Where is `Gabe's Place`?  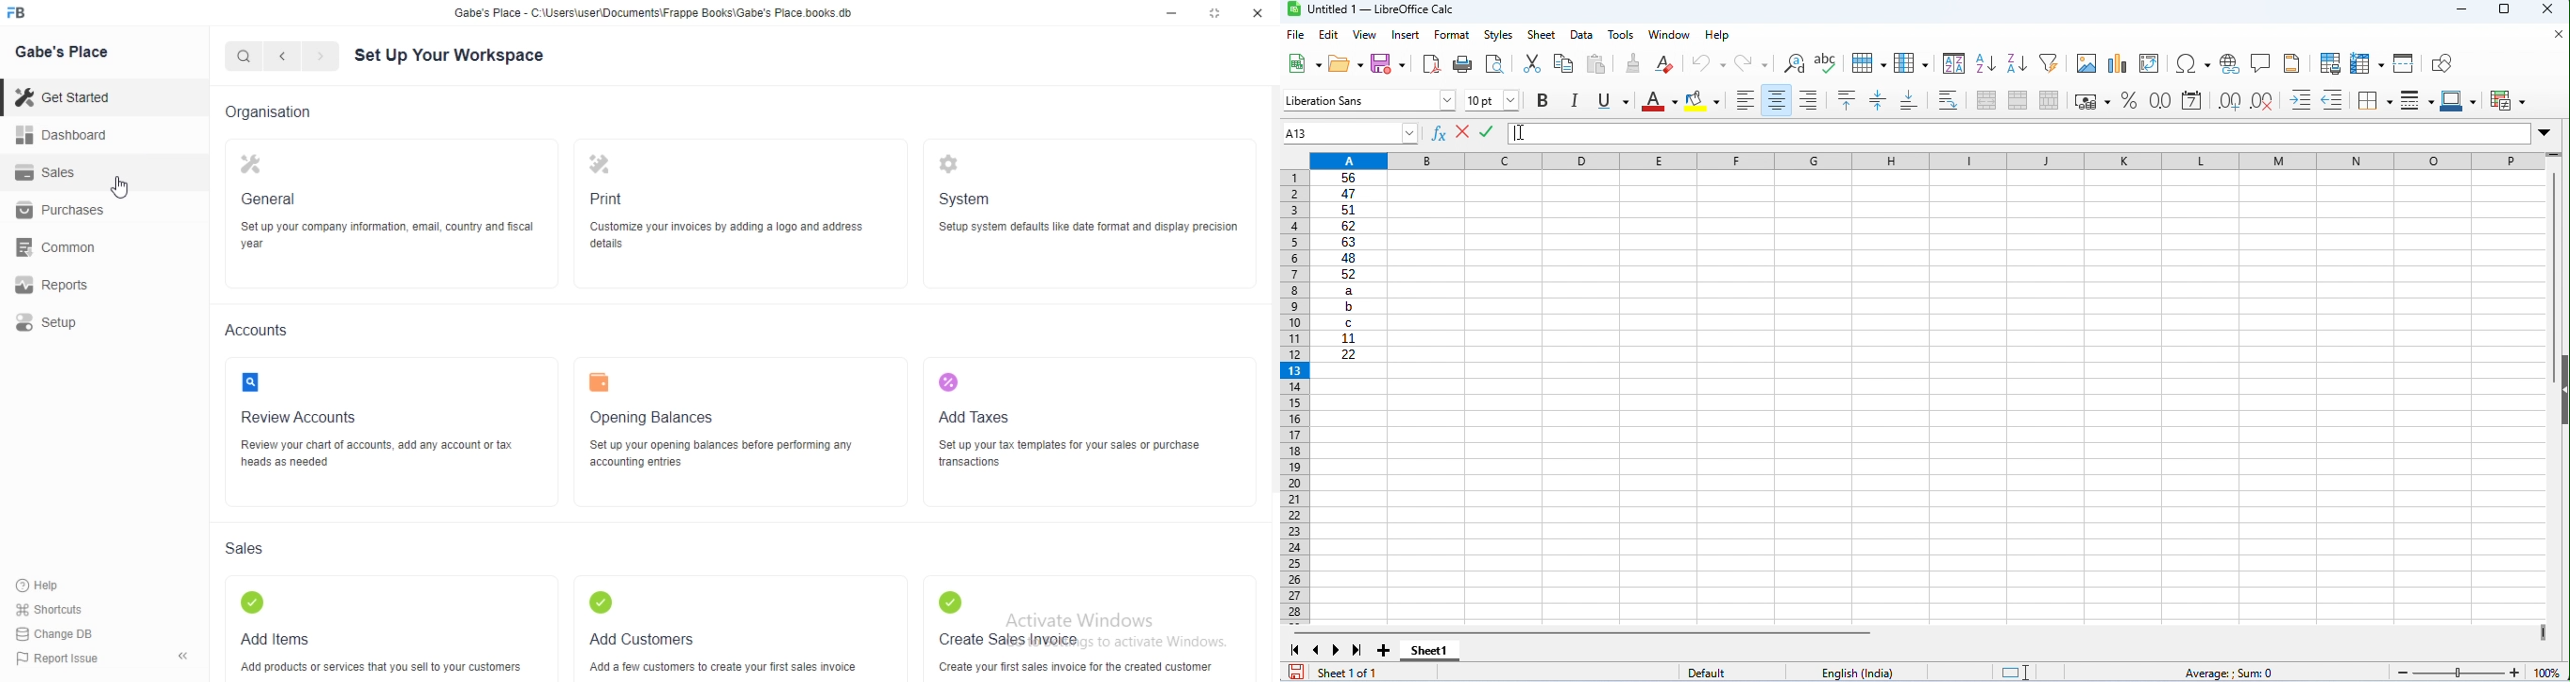
Gabe's Place is located at coordinates (90, 53).